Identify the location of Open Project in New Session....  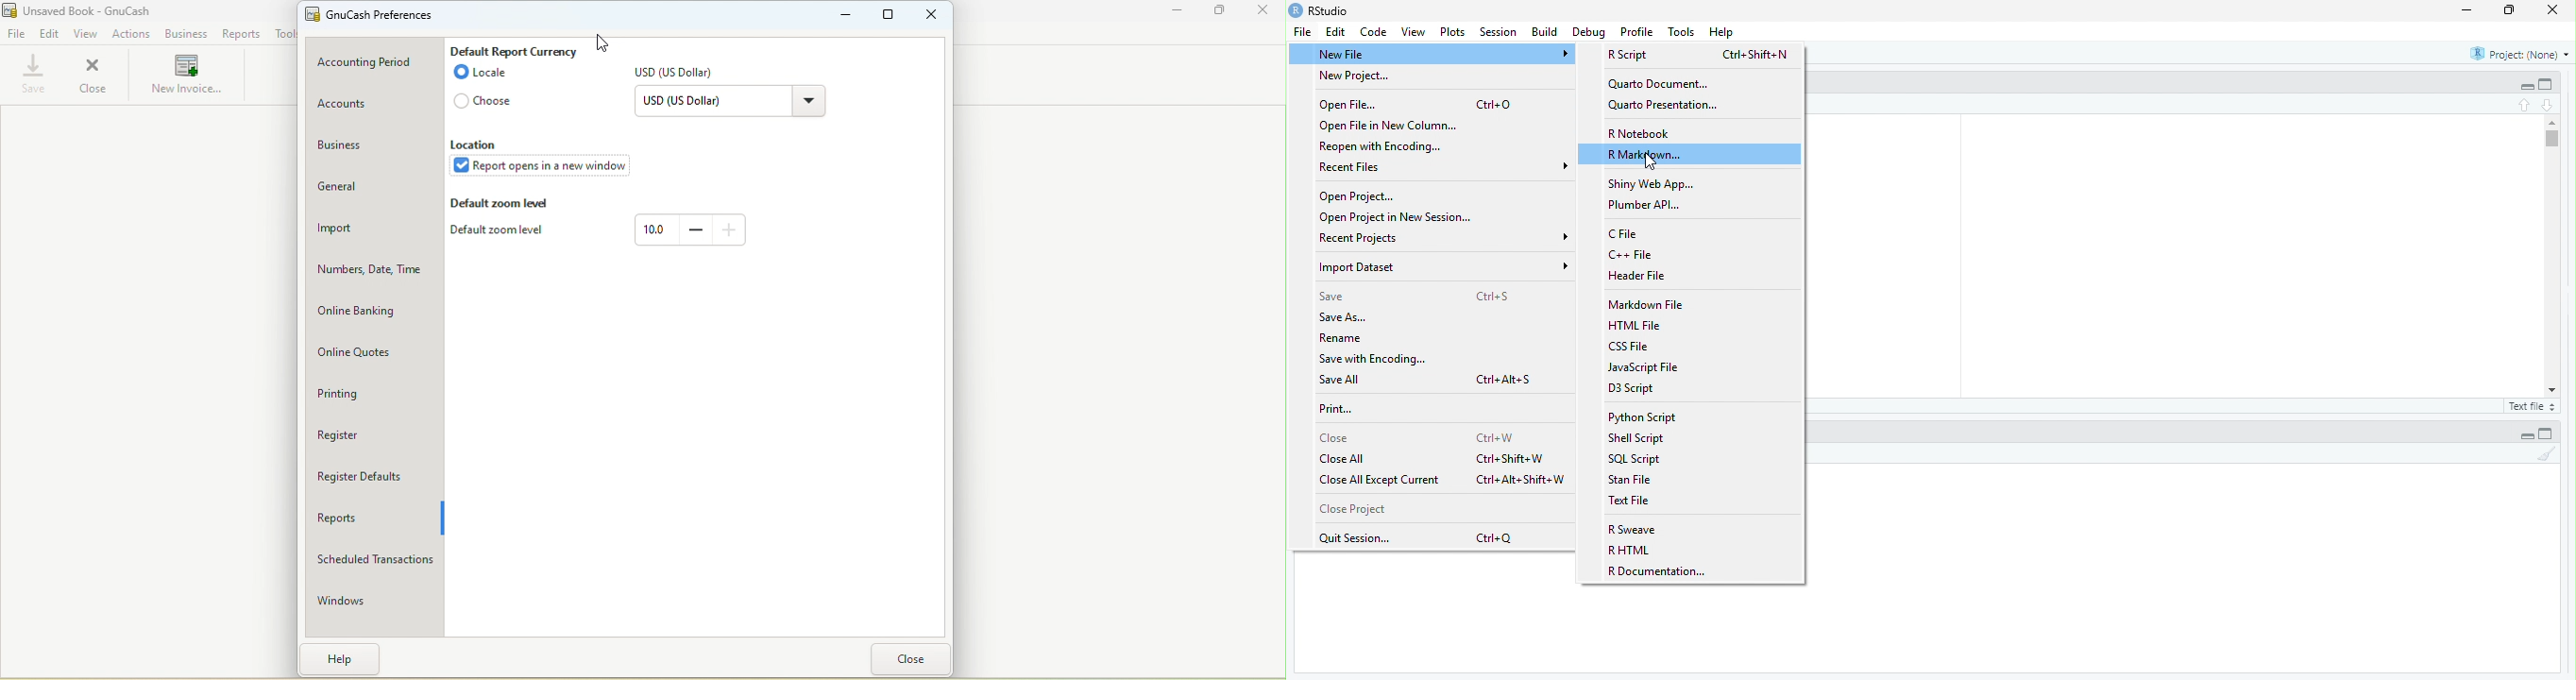
(1398, 218).